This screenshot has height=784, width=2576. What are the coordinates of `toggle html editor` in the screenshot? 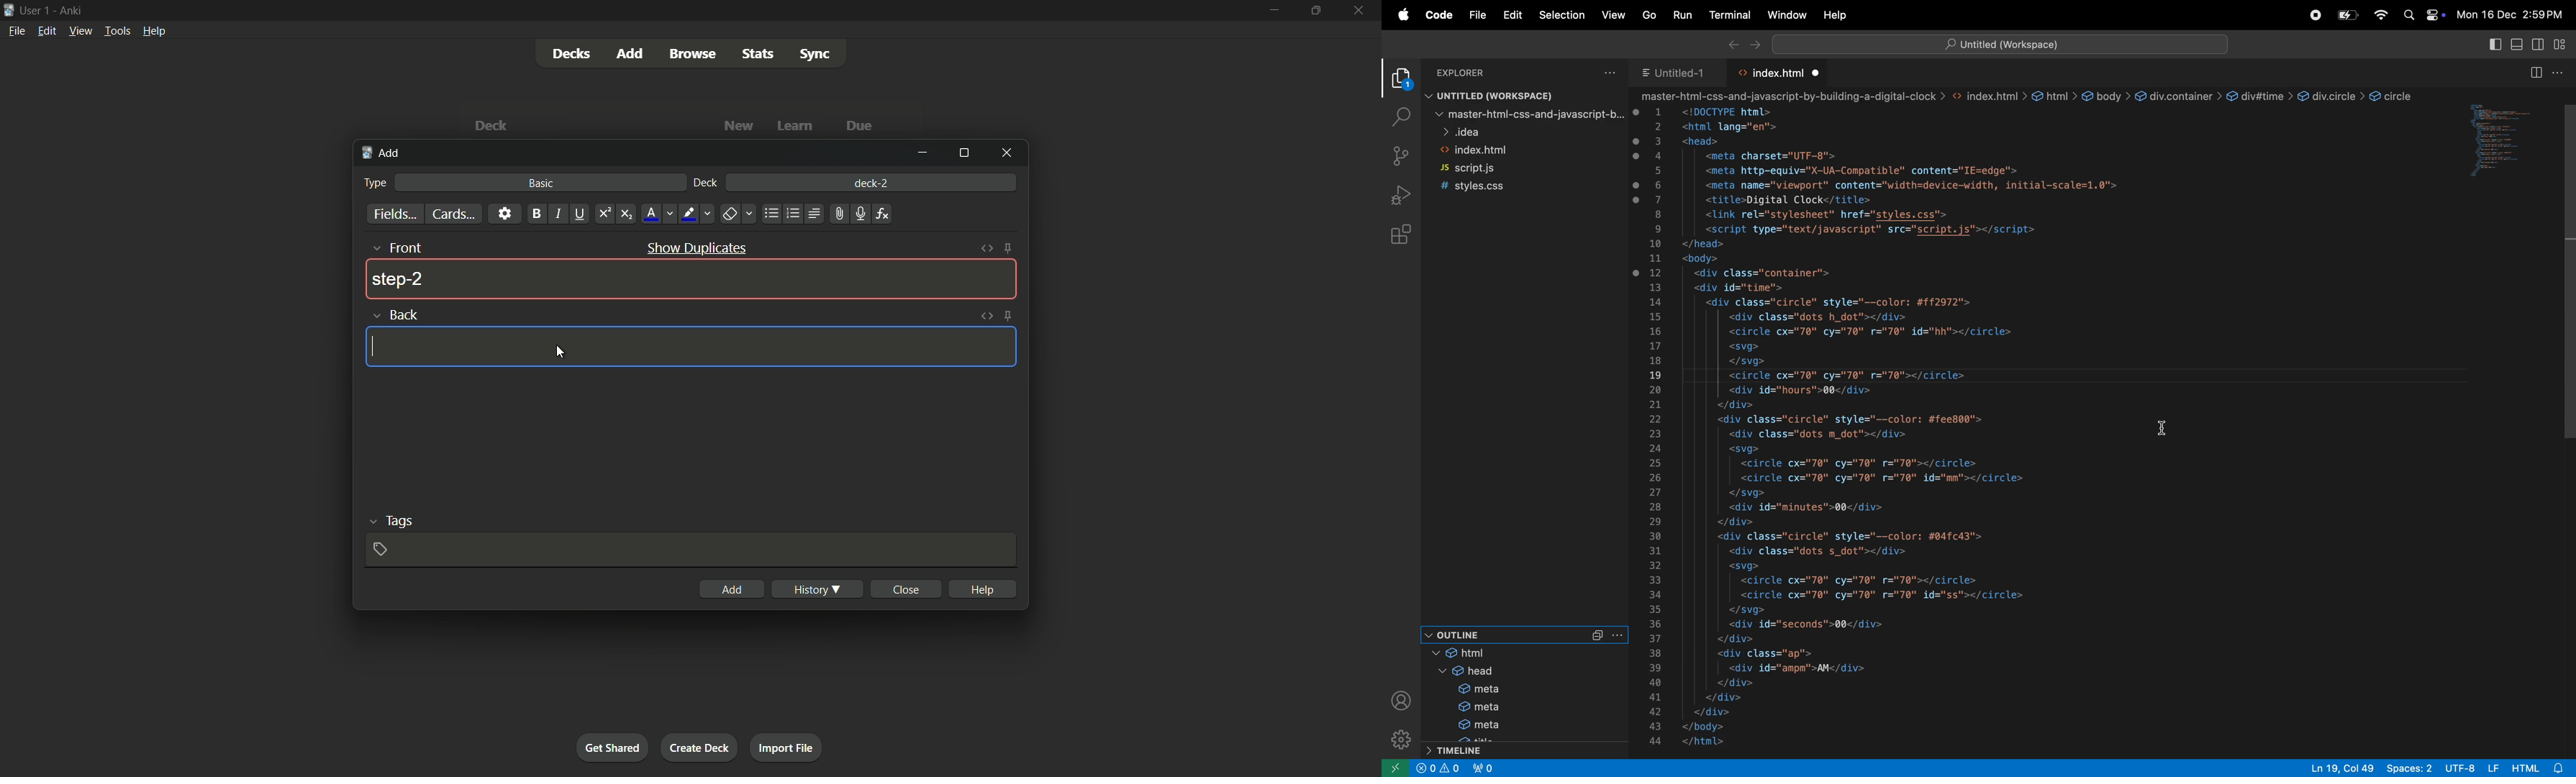 It's located at (989, 247).